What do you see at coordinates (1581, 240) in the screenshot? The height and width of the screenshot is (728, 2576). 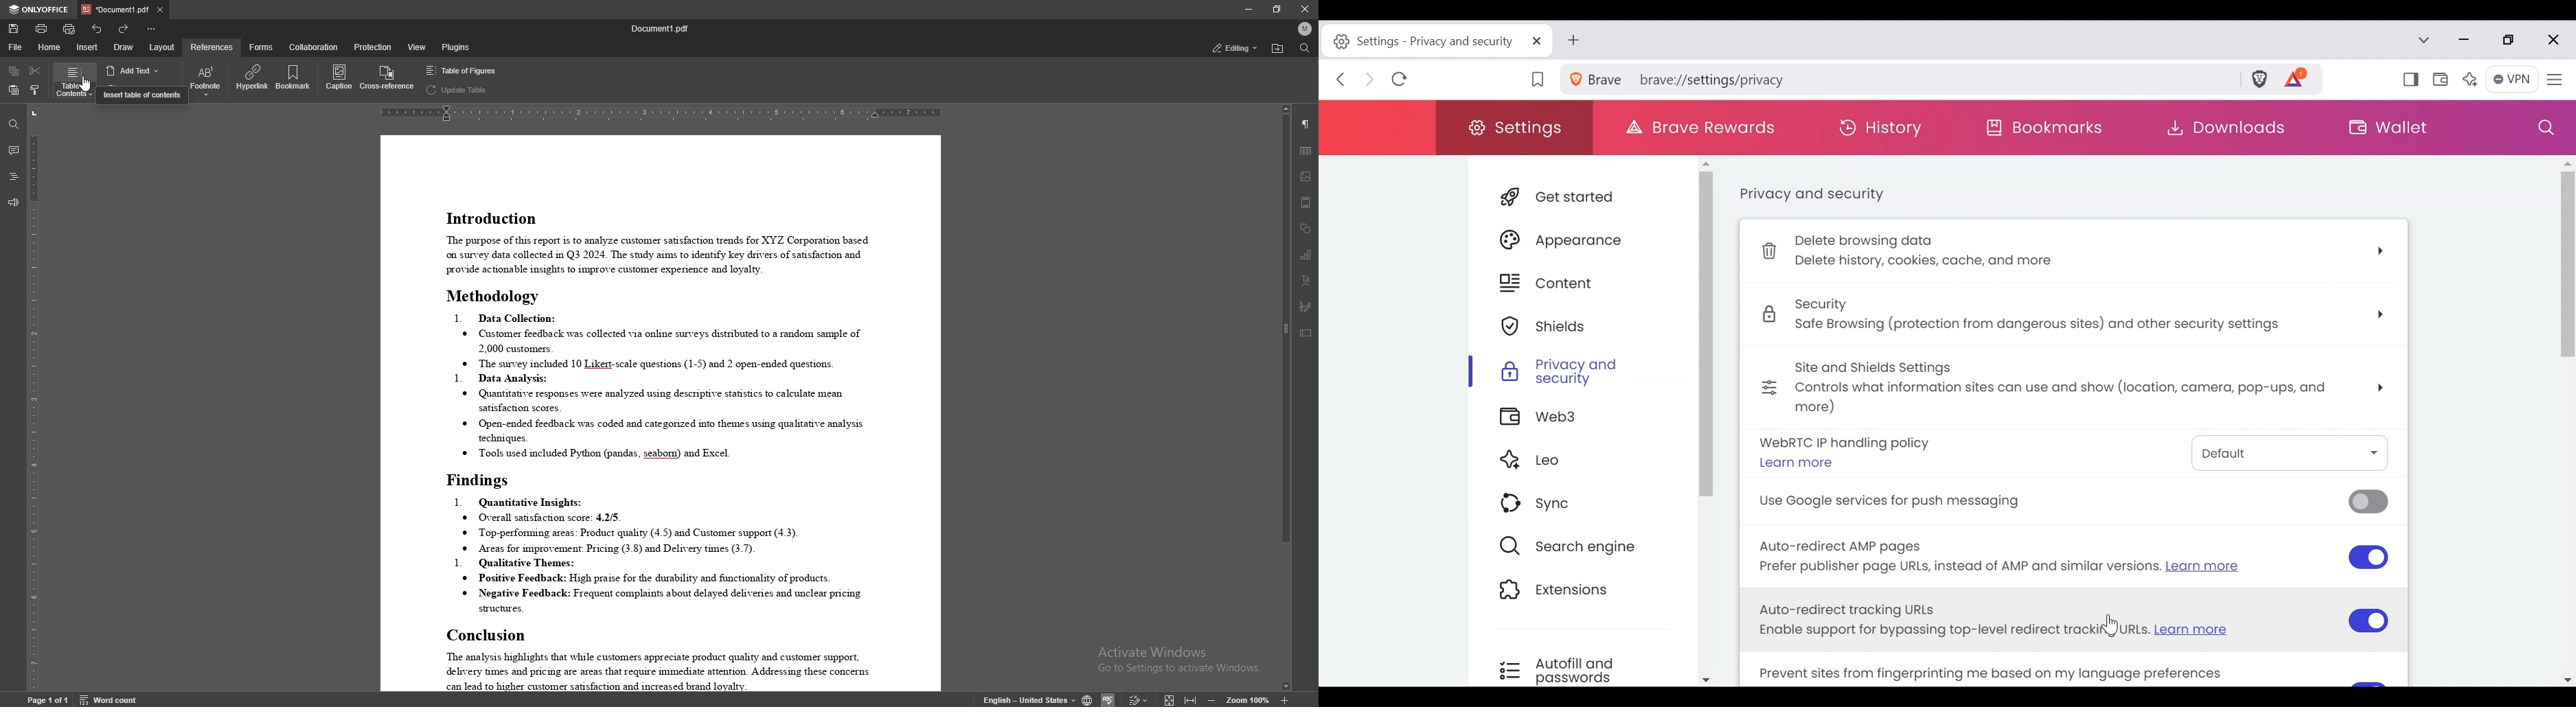 I see `Appearance` at bounding box center [1581, 240].